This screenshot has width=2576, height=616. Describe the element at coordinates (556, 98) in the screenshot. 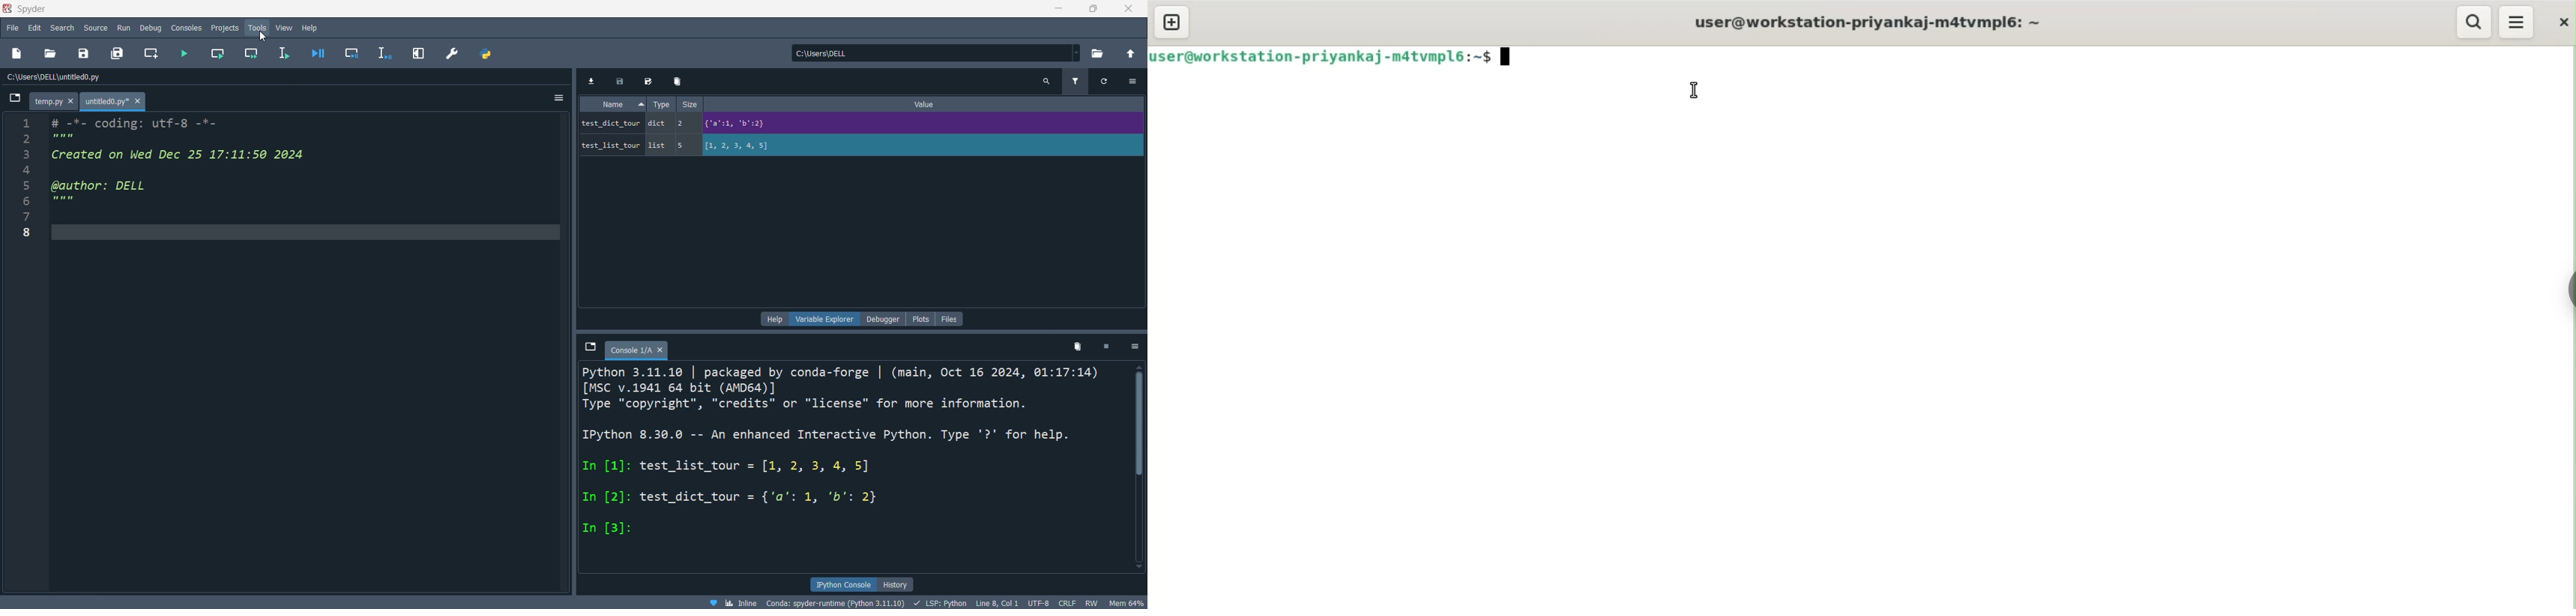

I see `options` at that location.